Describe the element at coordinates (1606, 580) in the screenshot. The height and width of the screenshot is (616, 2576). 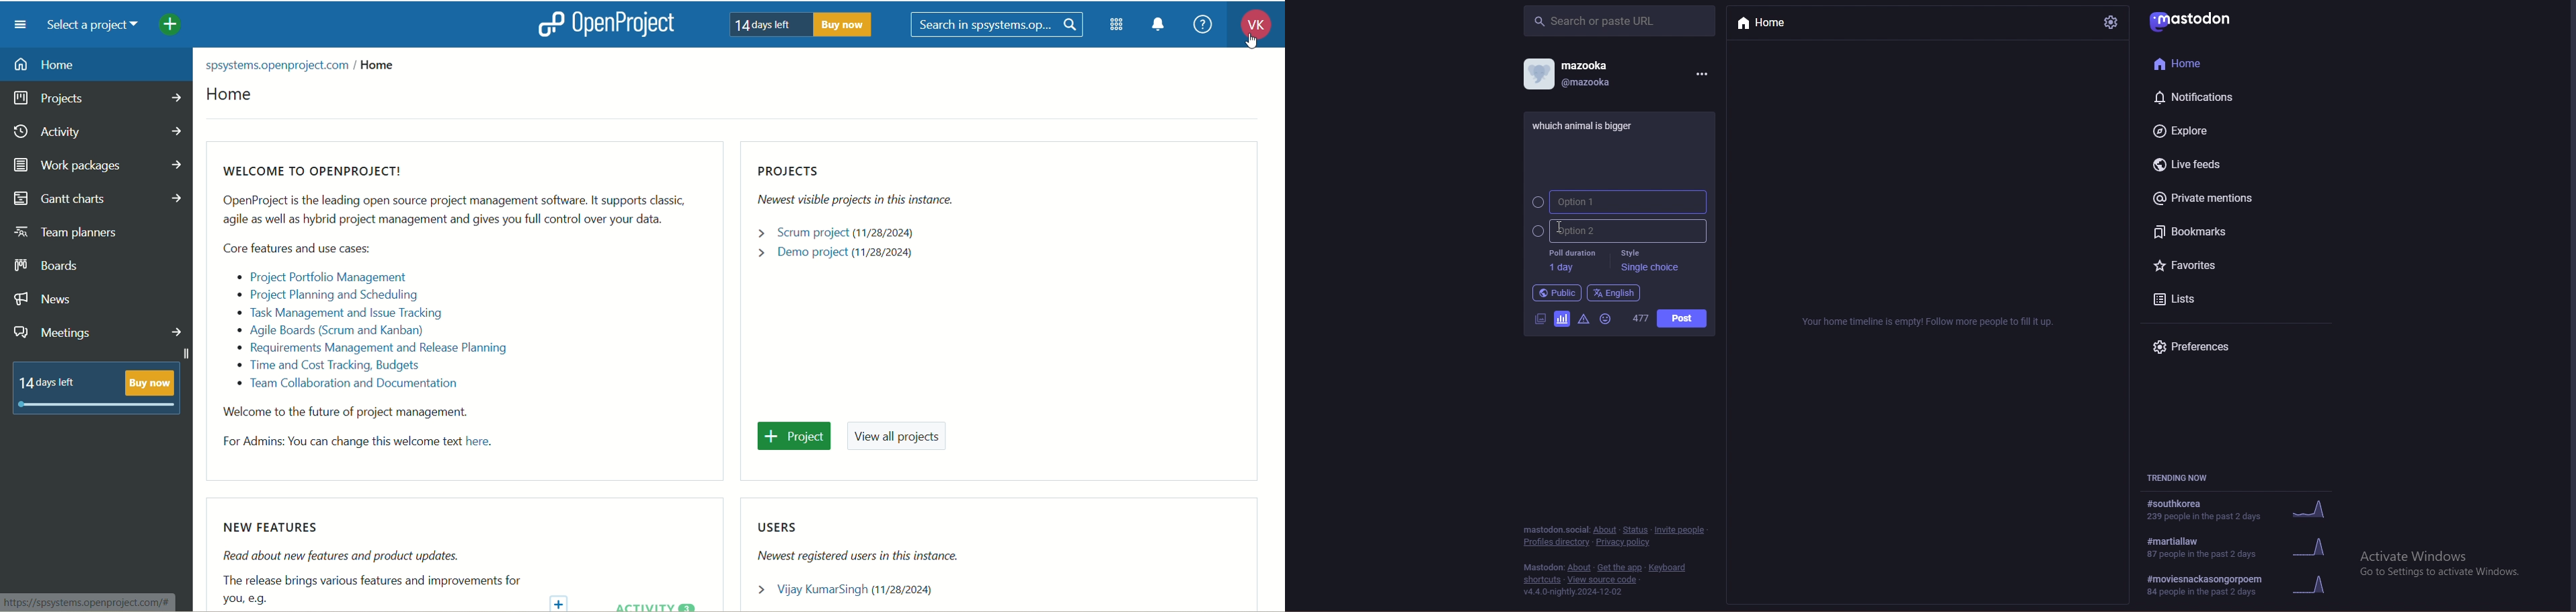
I see `View source code` at that location.